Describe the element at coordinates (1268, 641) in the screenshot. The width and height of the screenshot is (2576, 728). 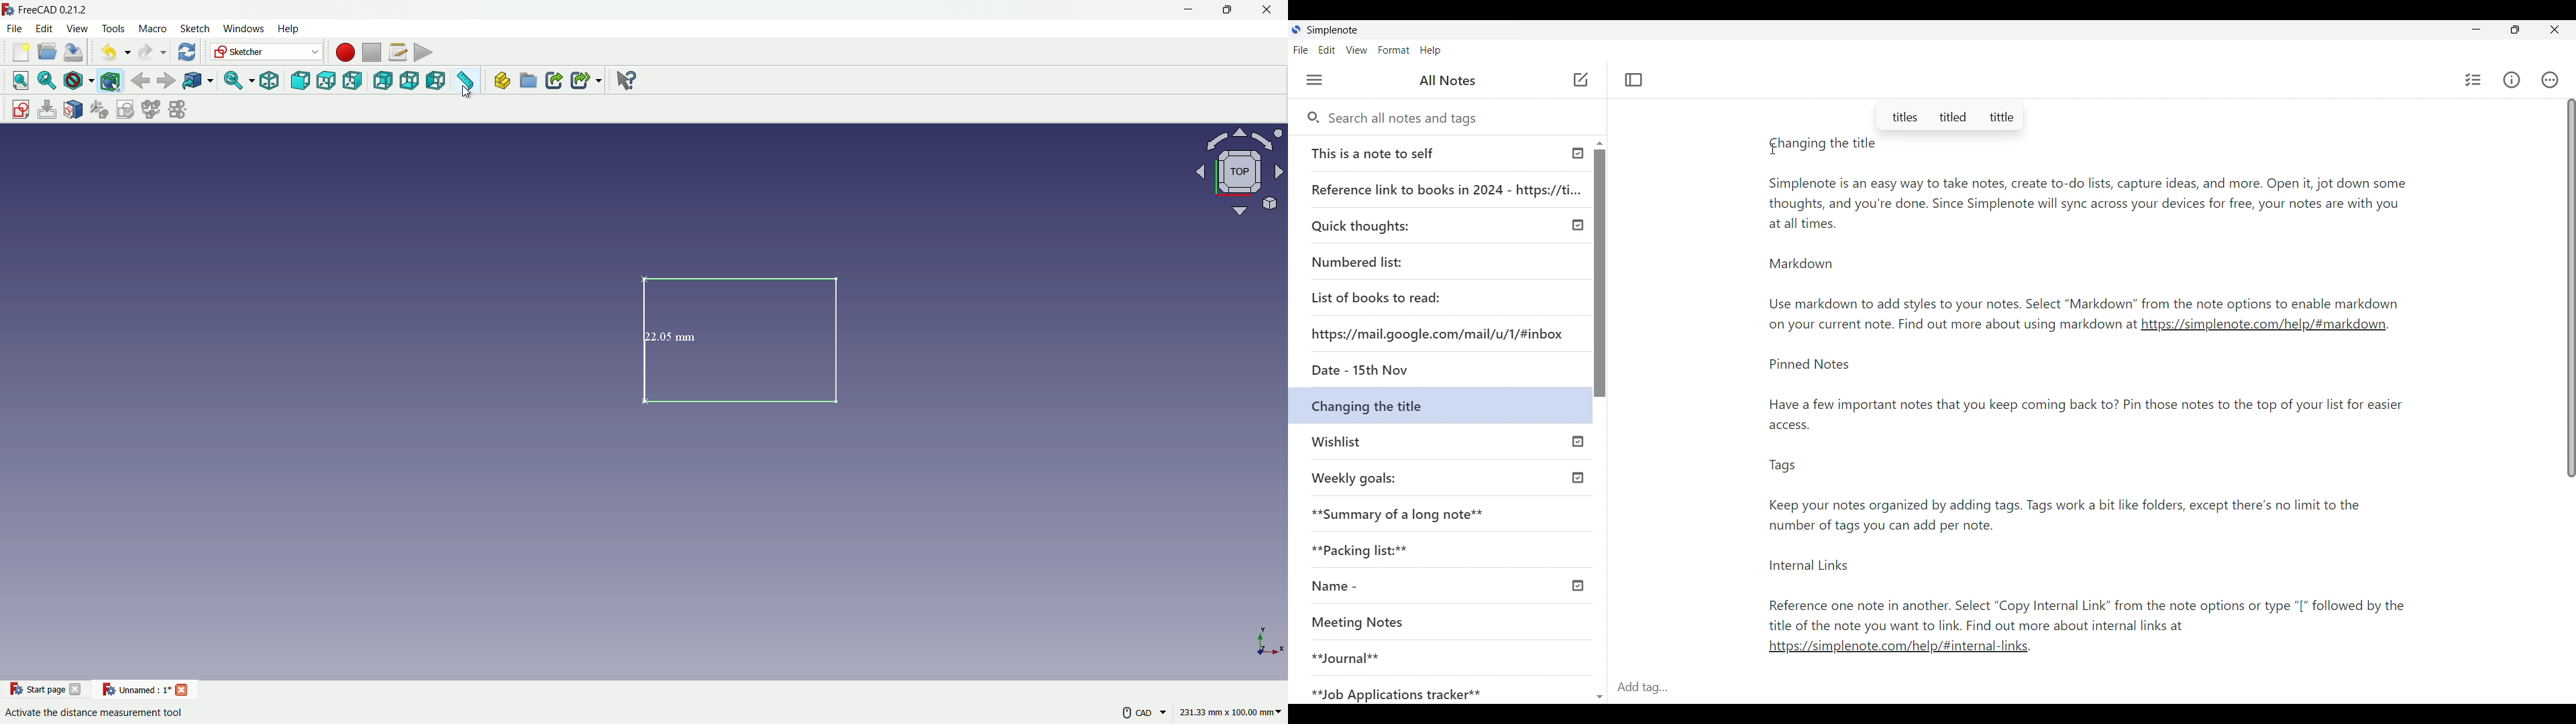
I see `placement axes` at that location.